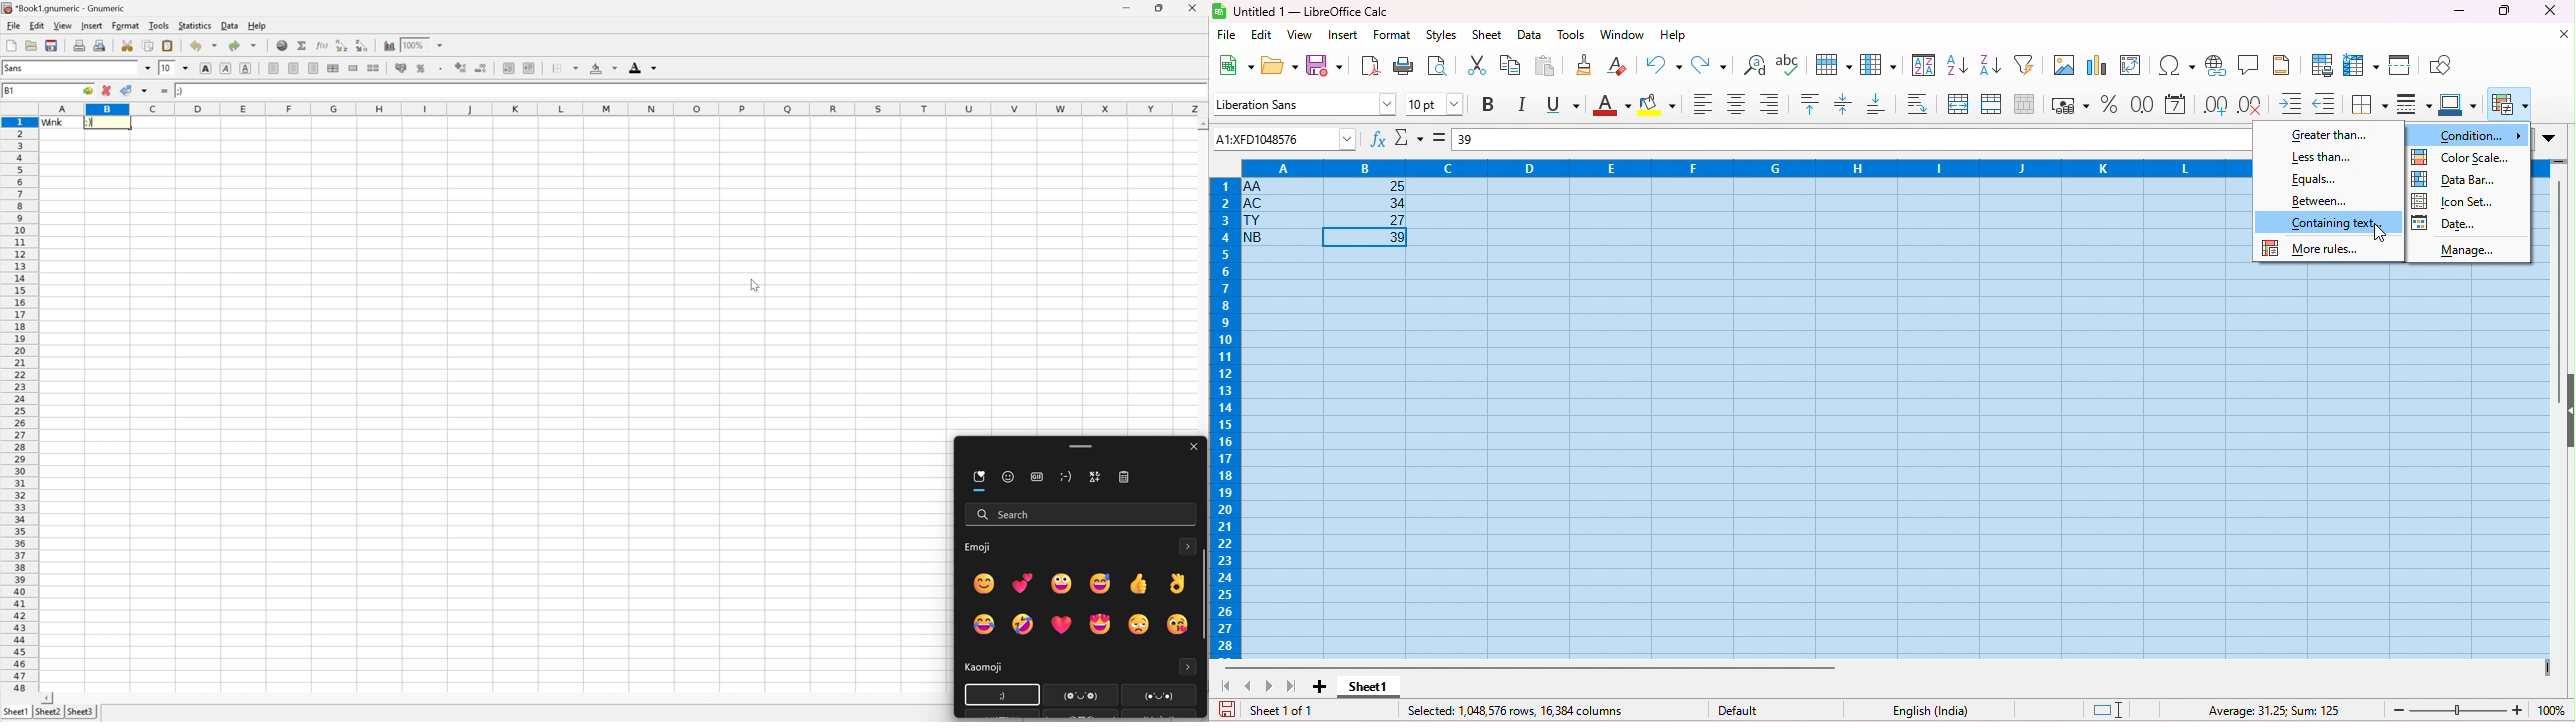 The height and width of the screenshot is (728, 2576). What do you see at coordinates (1467, 140) in the screenshot?
I see `39` at bounding box center [1467, 140].